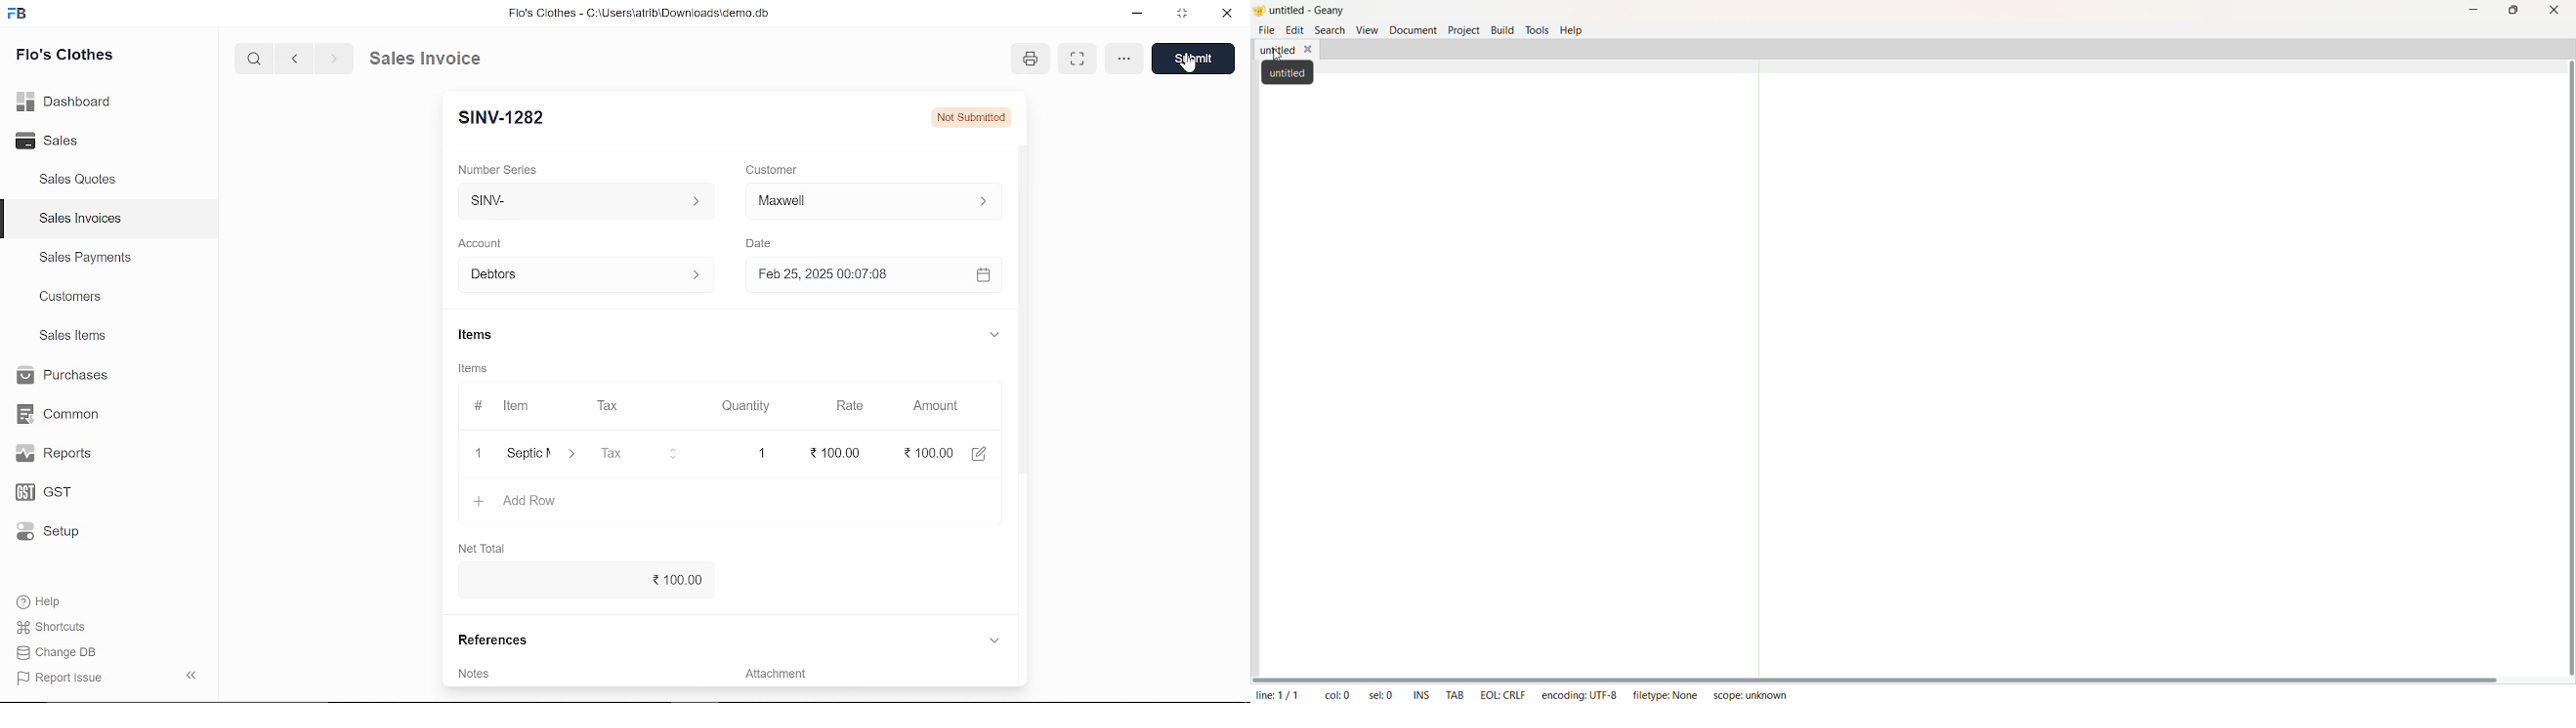  I want to click on Purchases, so click(65, 377).